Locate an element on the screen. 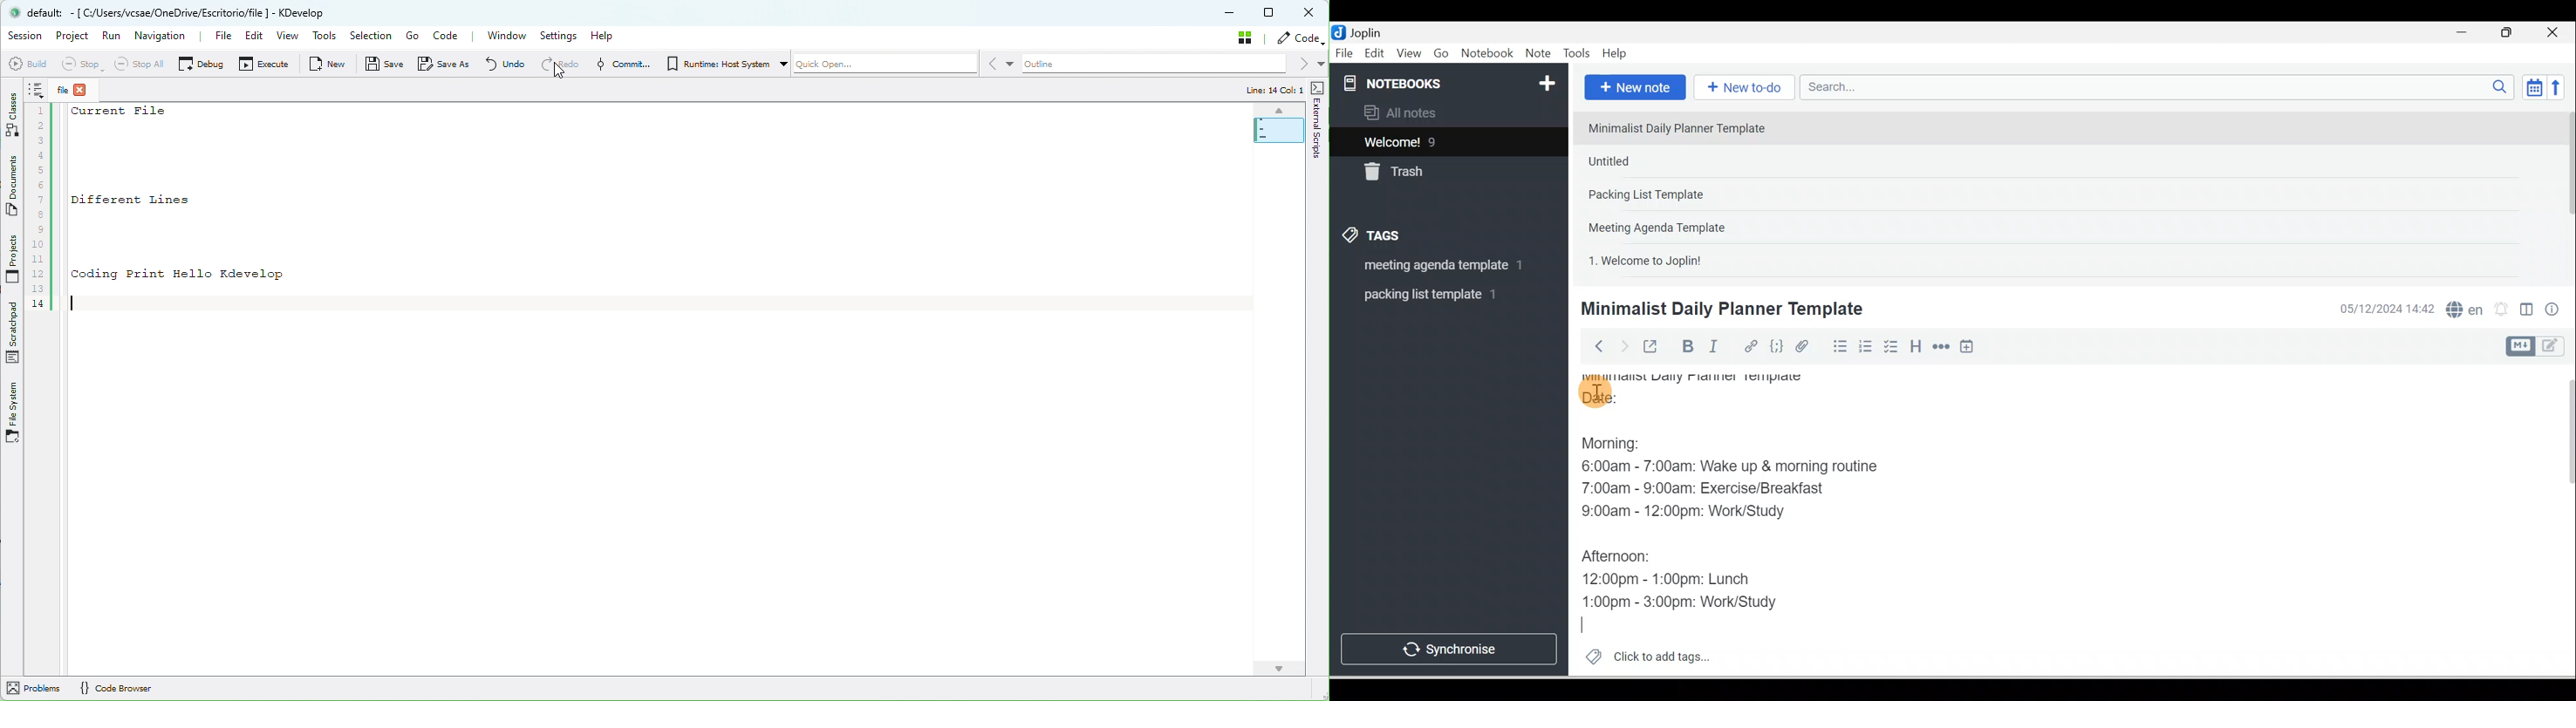 The image size is (2576, 728). Toggle sort order is located at coordinates (2534, 86).